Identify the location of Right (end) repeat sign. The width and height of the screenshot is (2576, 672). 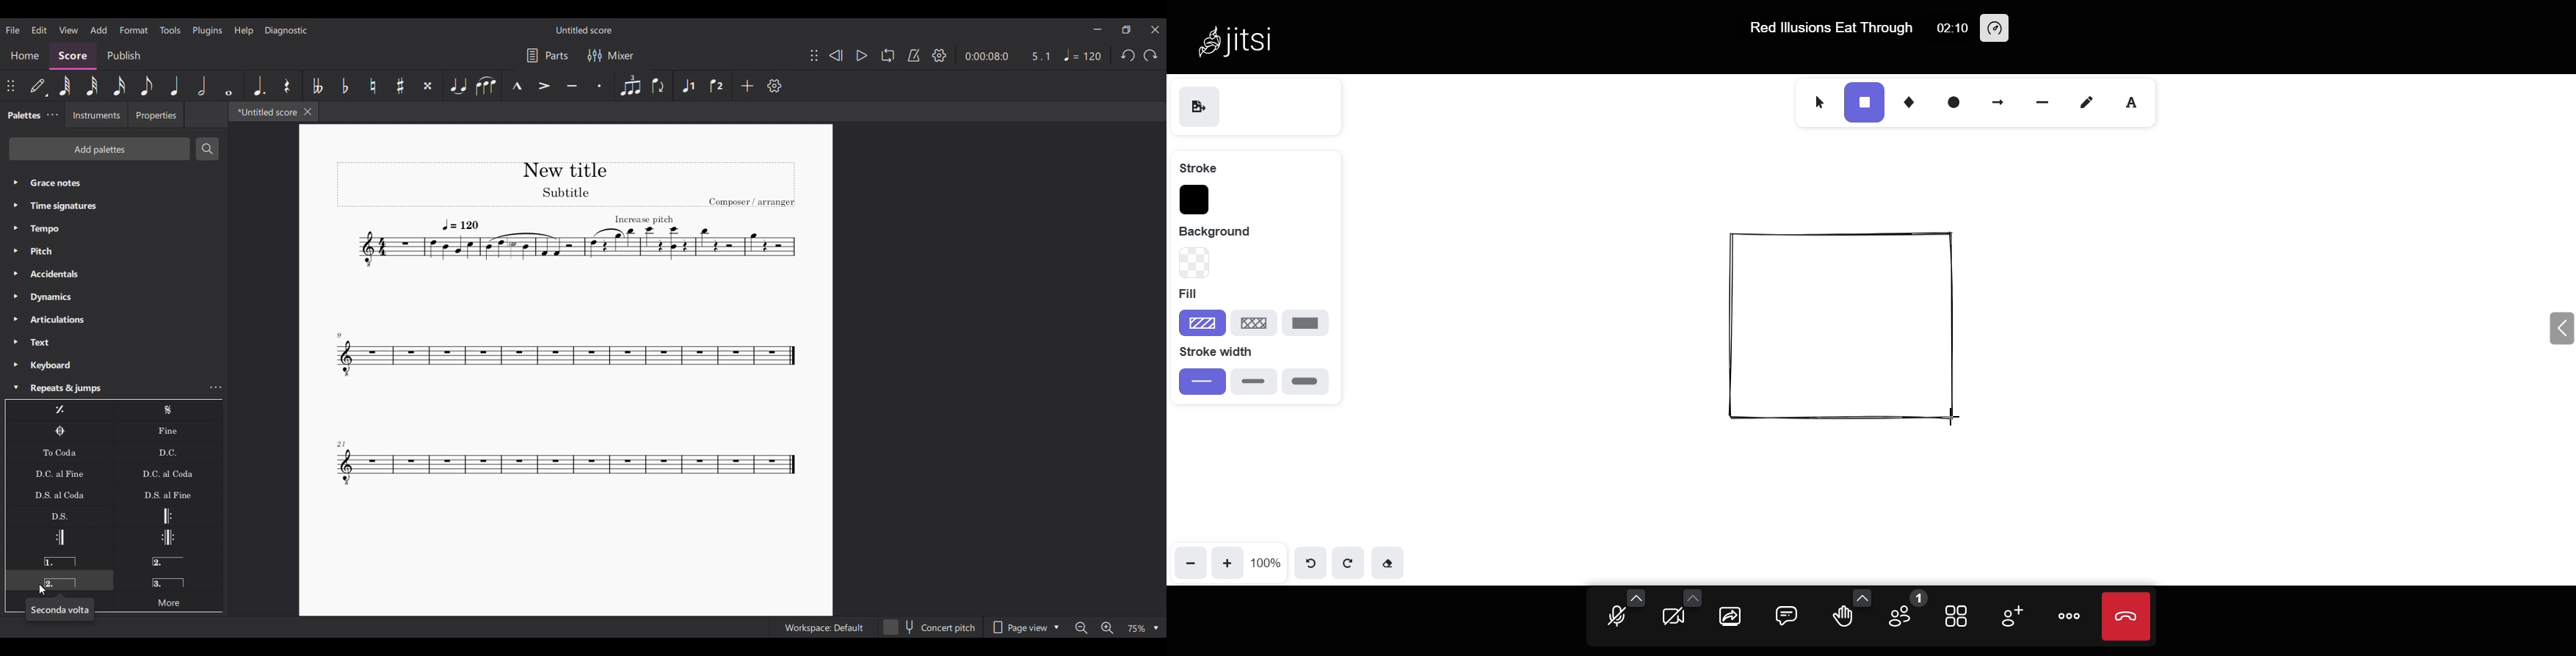
(59, 538).